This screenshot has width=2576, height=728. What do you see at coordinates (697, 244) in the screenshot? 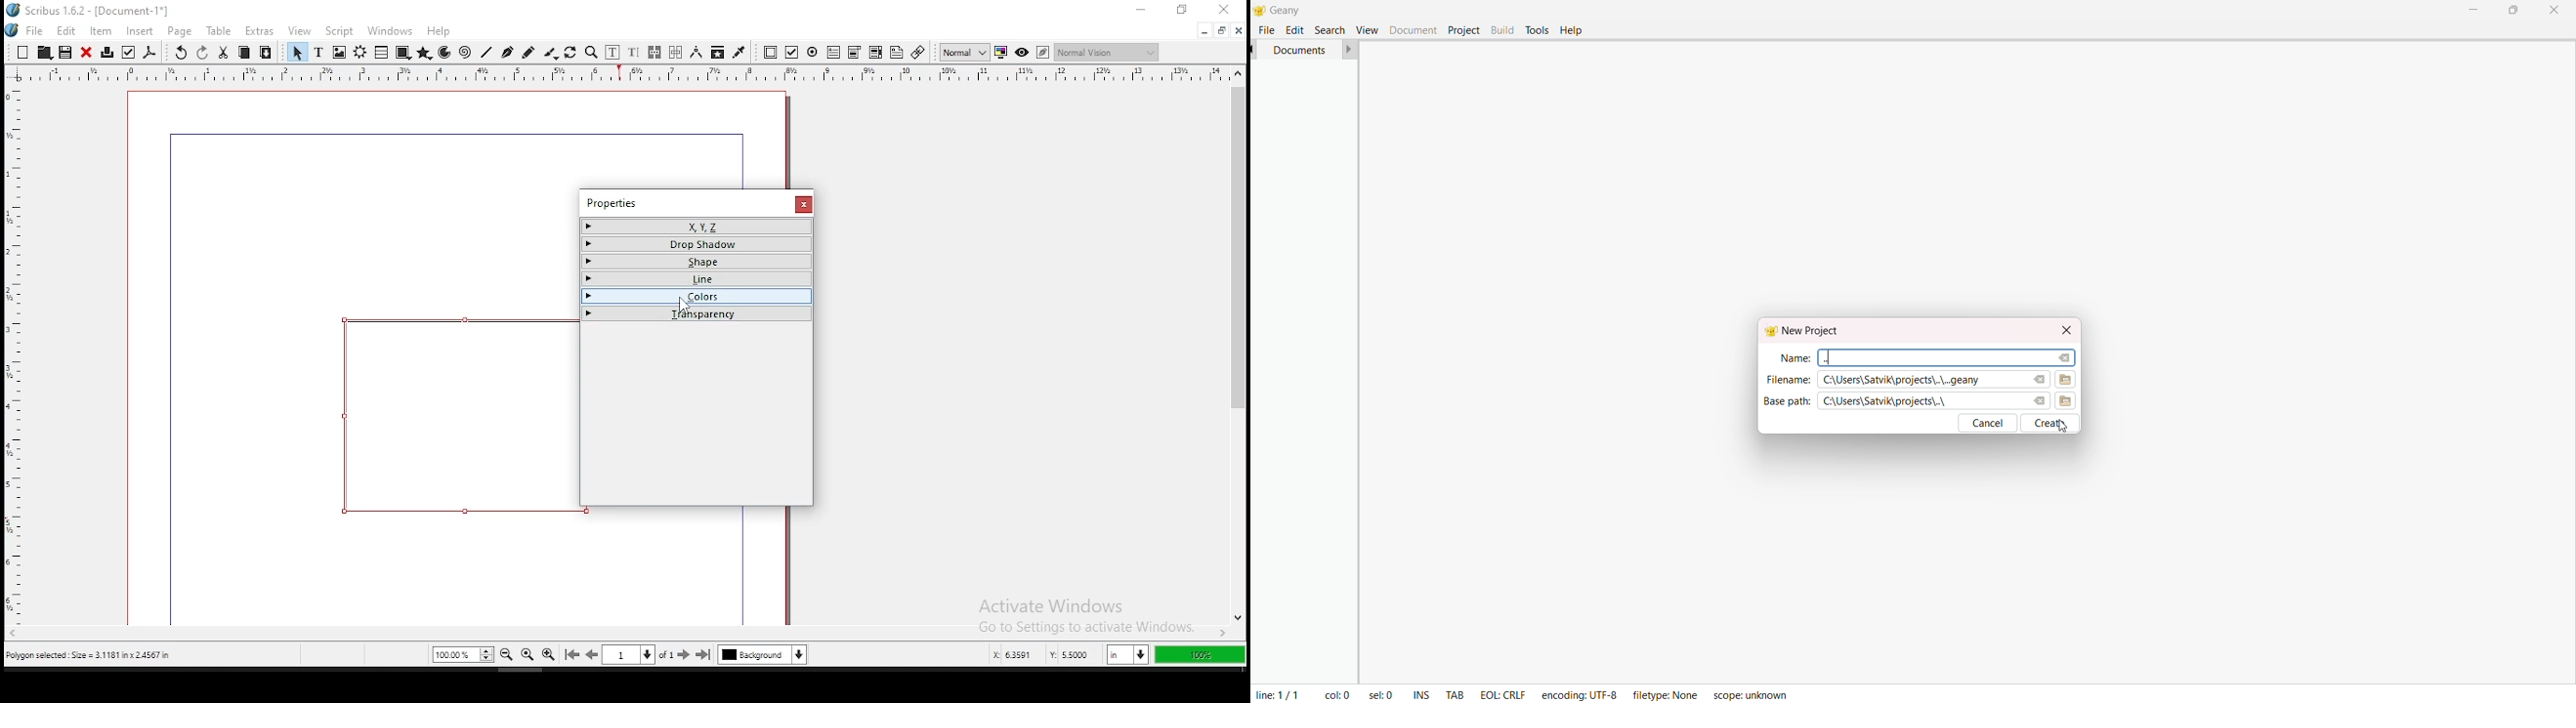
I see `drop shadow` at bounding box center [697, 244].